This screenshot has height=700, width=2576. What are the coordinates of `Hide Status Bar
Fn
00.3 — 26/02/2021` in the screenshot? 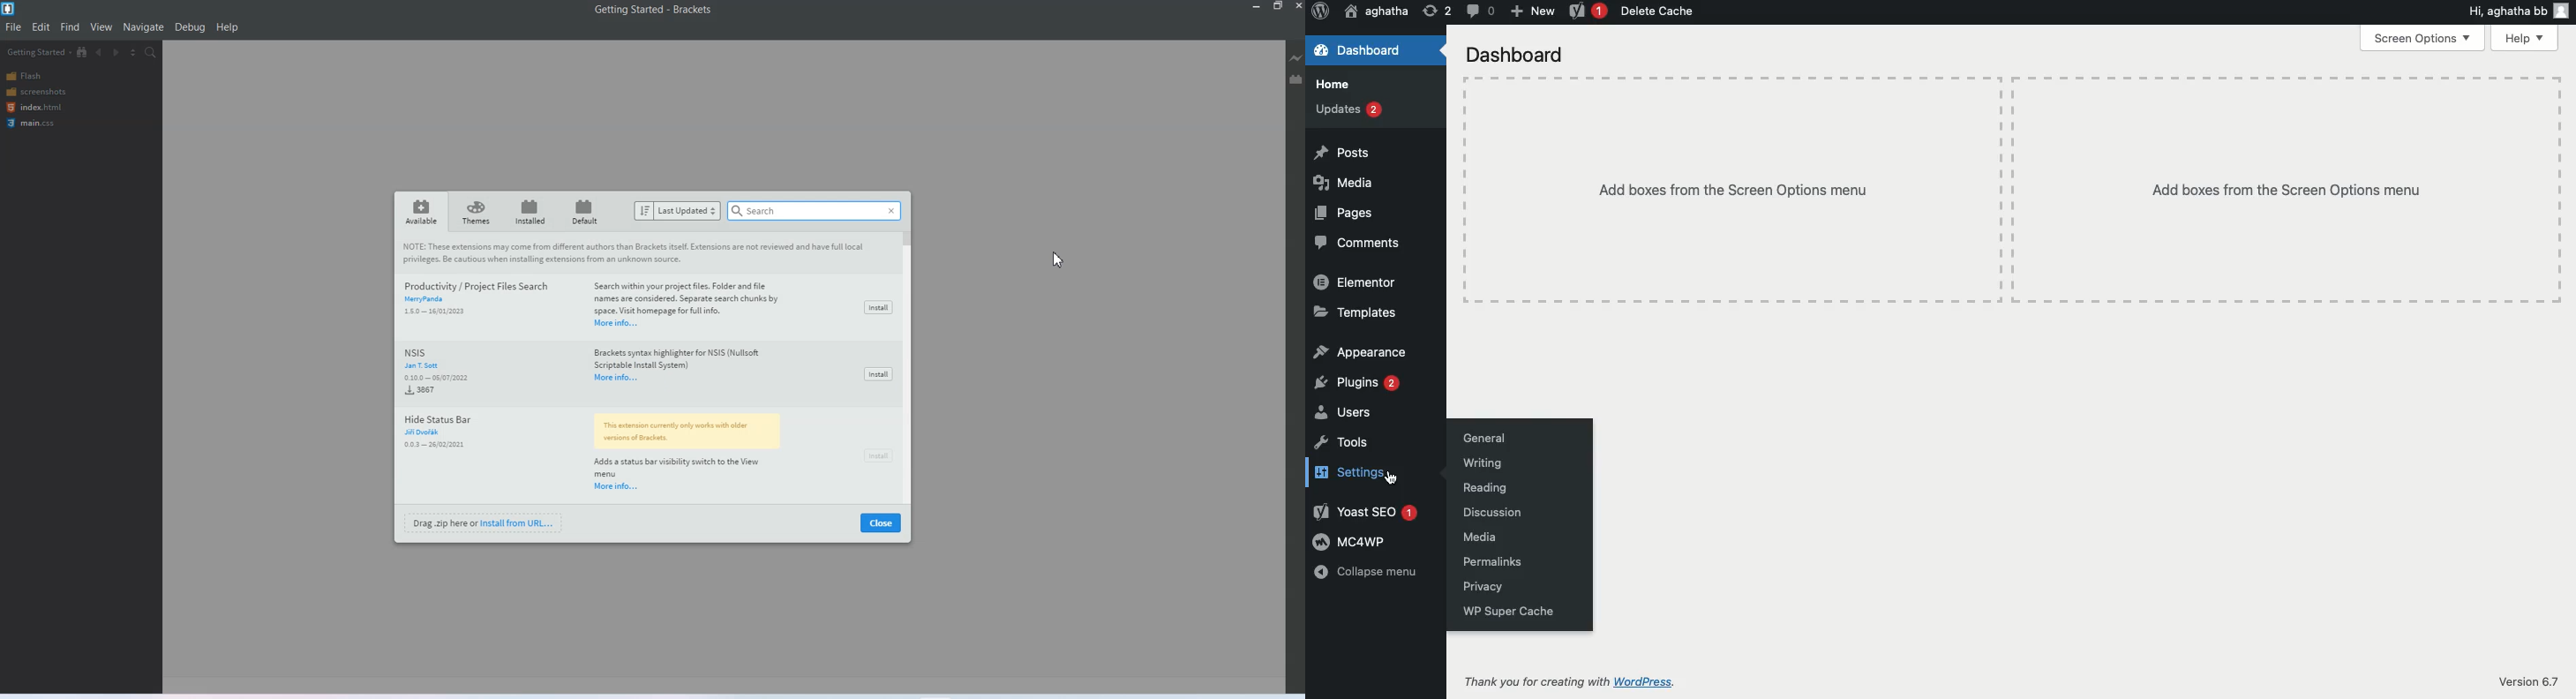 It's located at (438, 431).